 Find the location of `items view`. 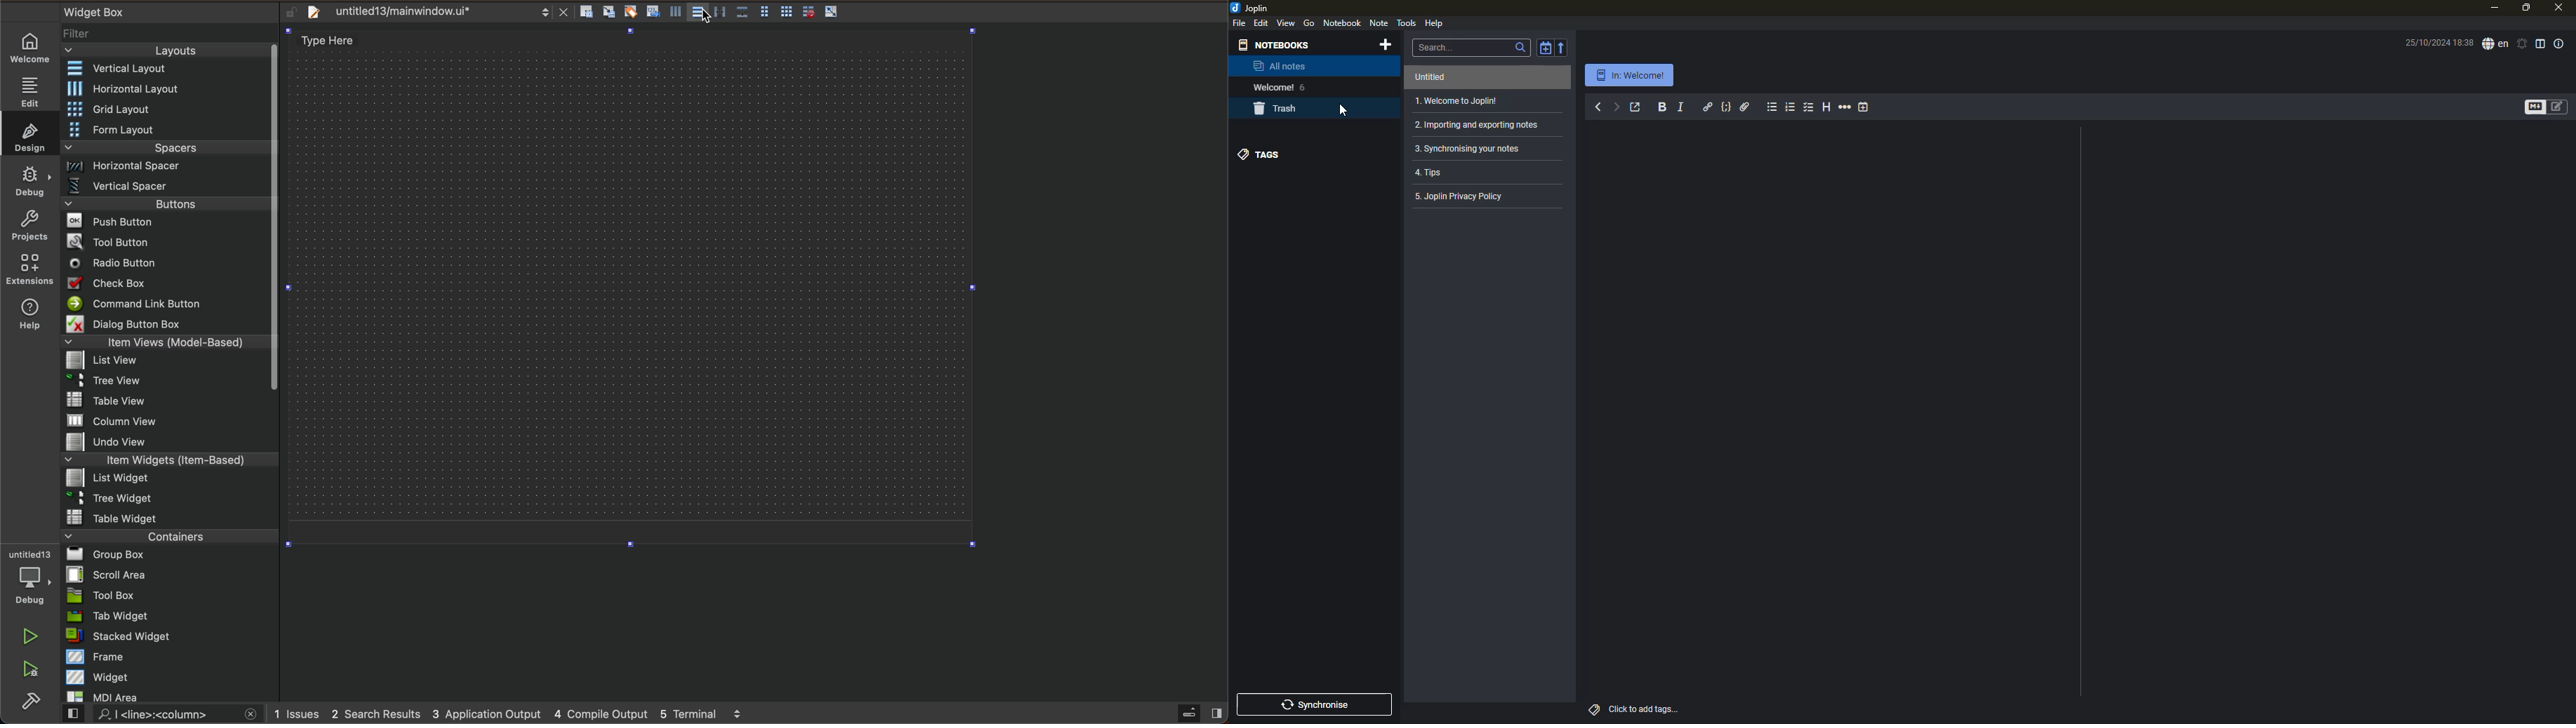

items view is located at coordinates (167, 342).